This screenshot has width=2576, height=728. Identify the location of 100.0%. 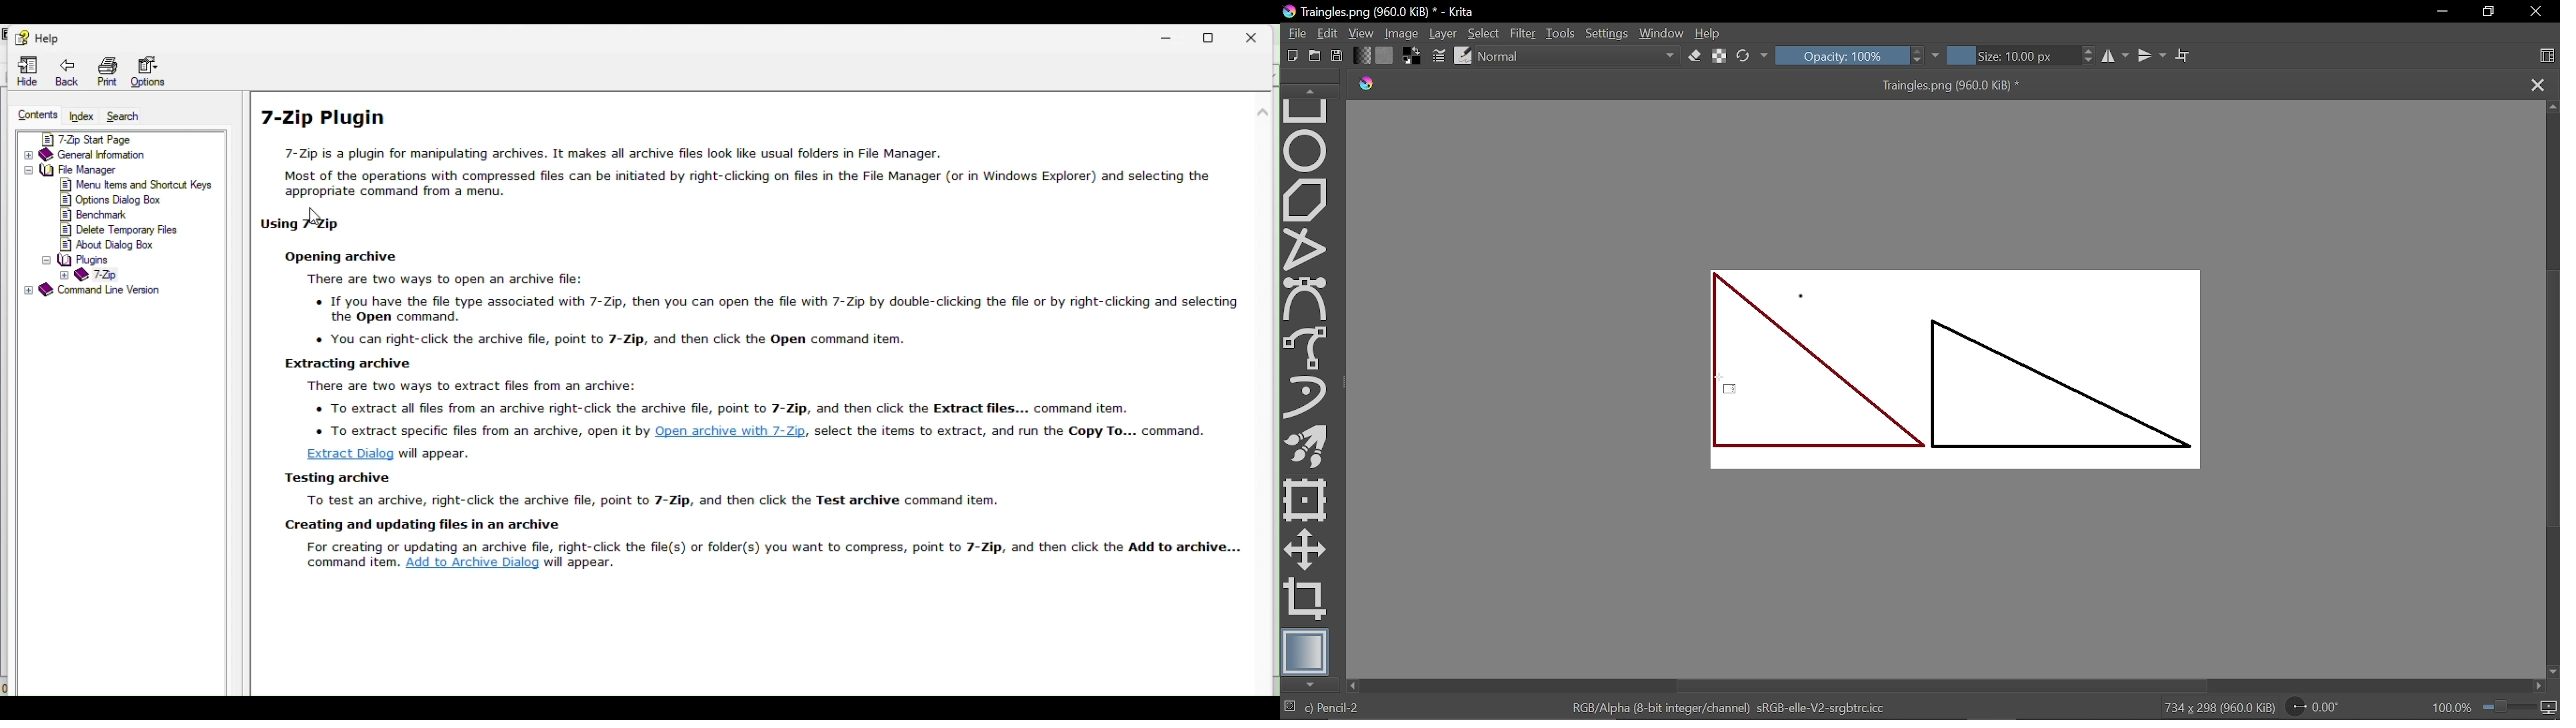
(2495, 707).